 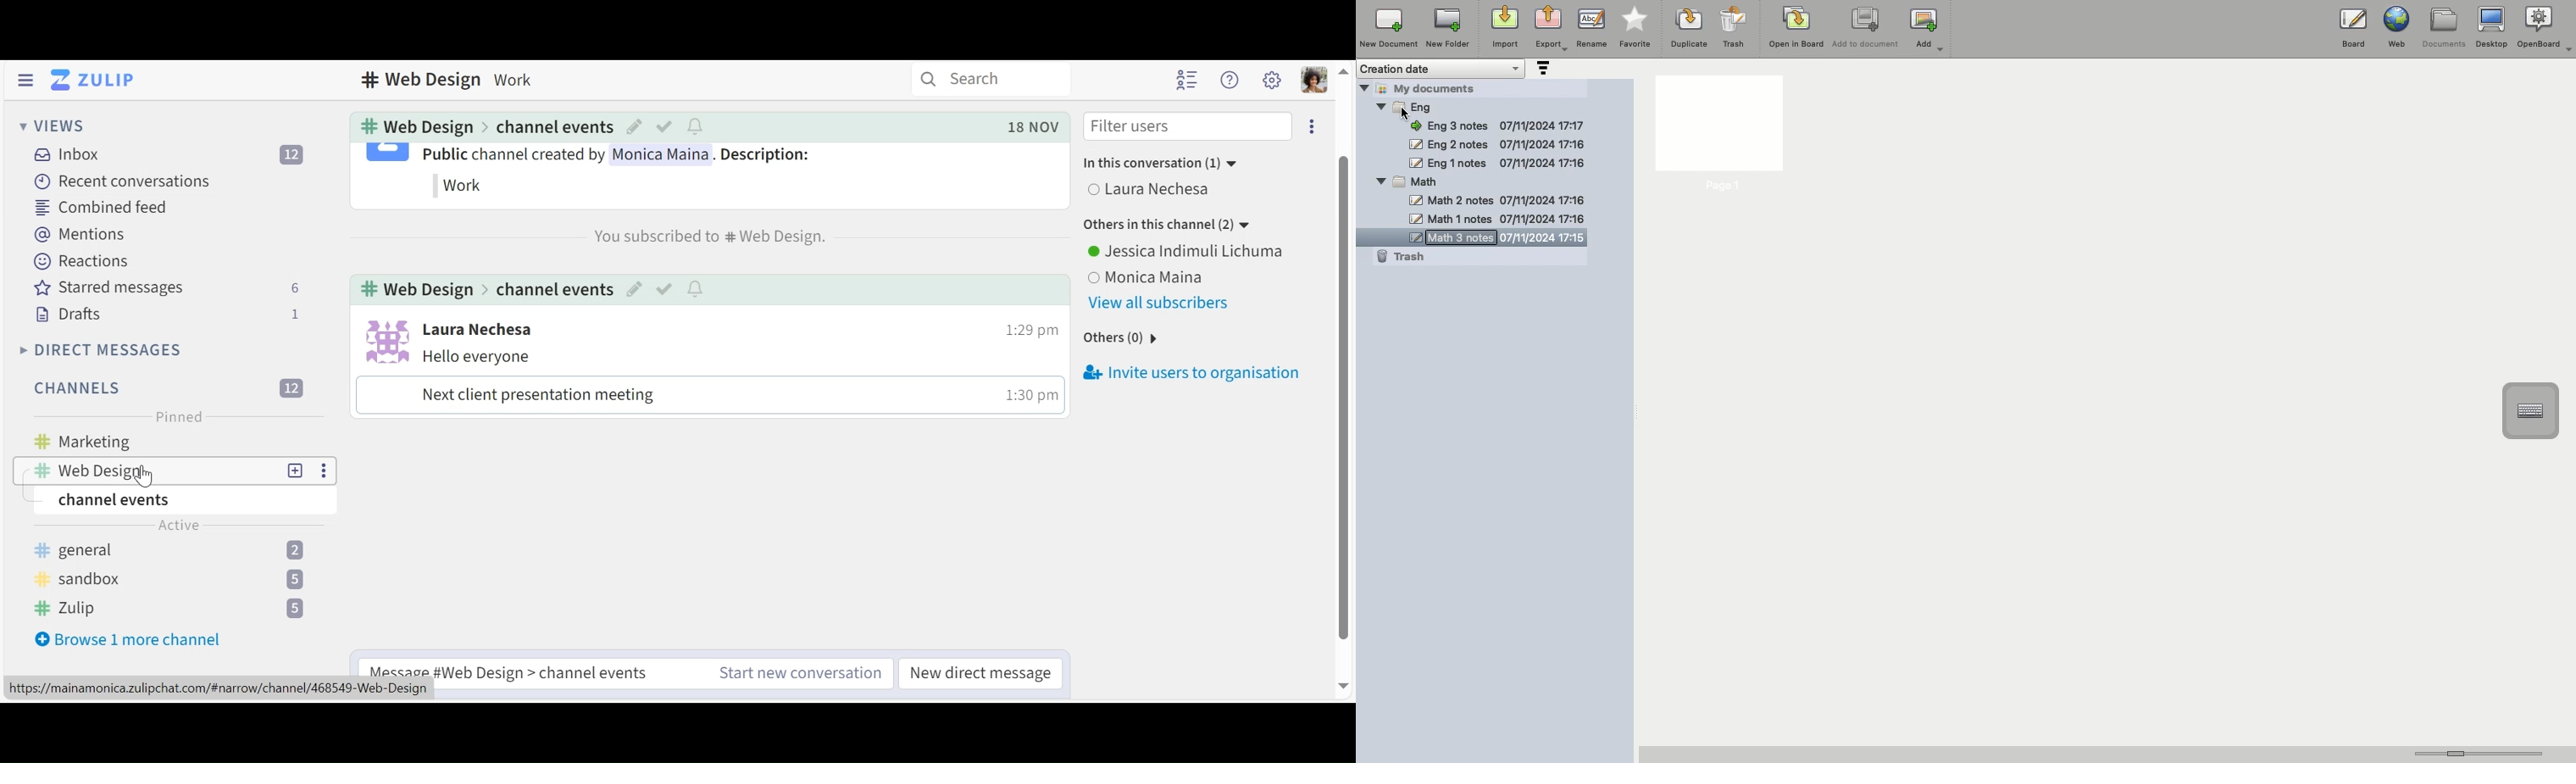 I want to click on cursor, so click(x=1407, y=115).